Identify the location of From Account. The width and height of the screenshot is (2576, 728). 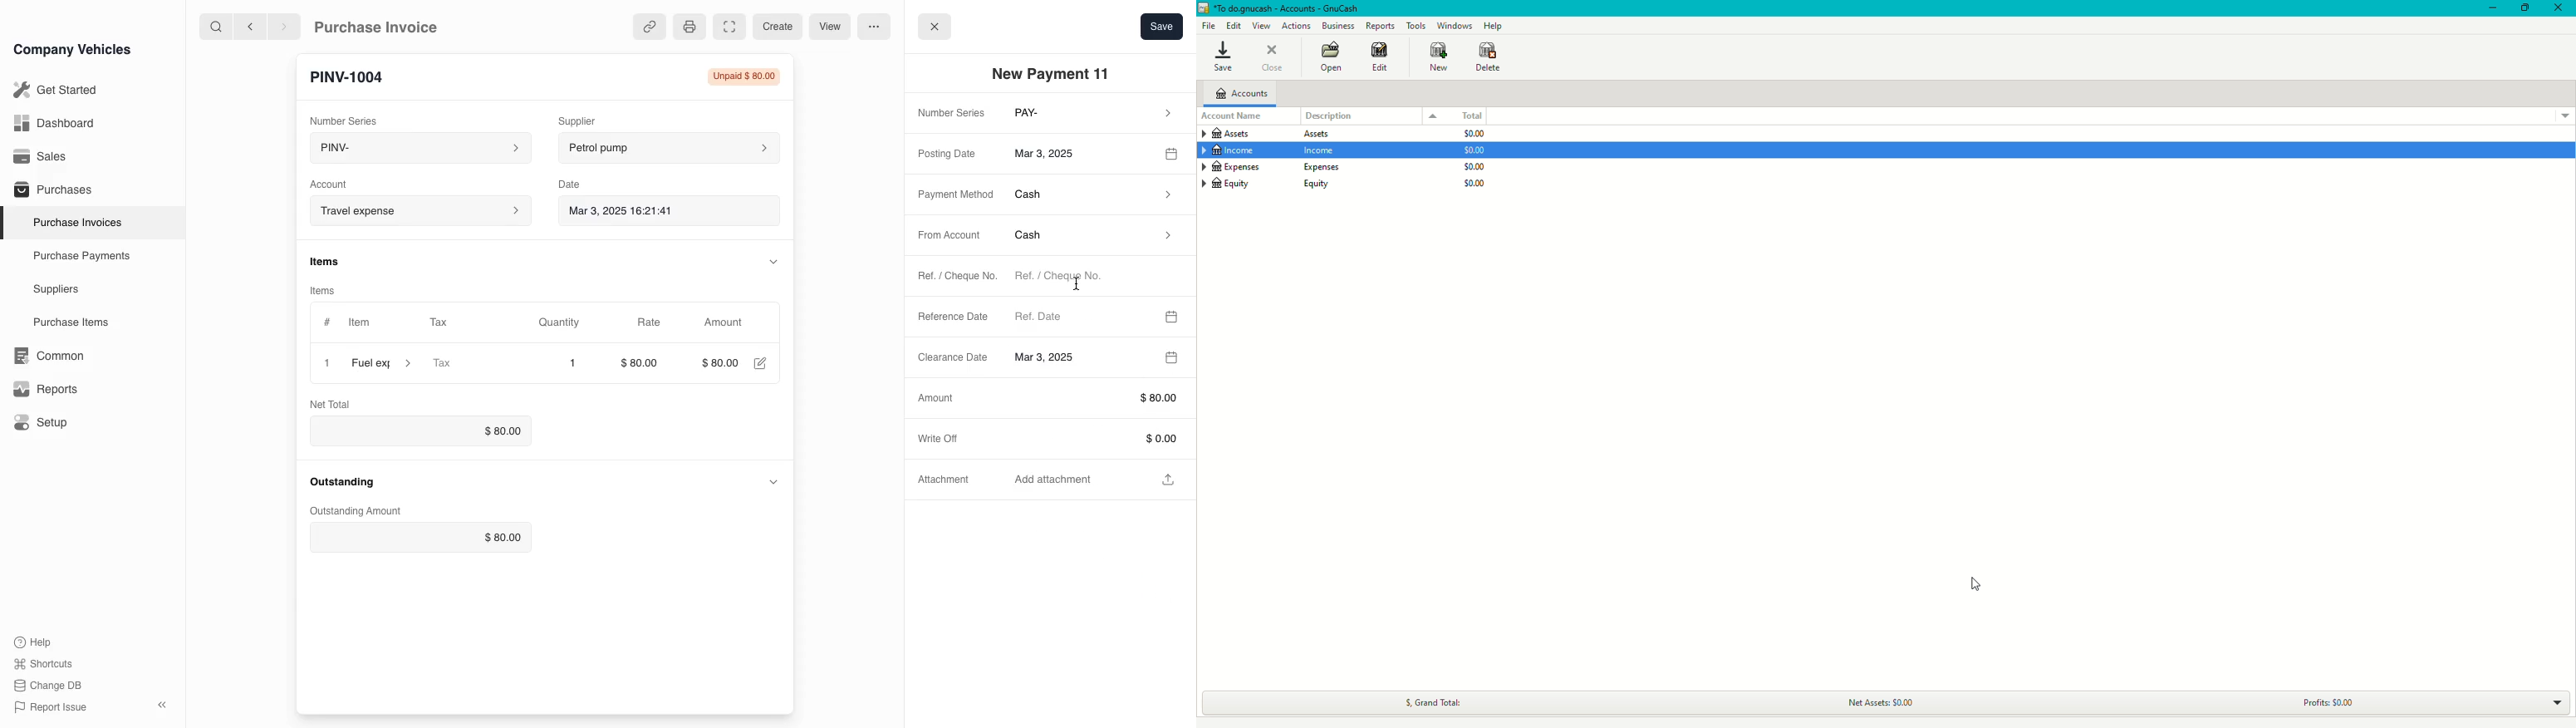
(944, 236).